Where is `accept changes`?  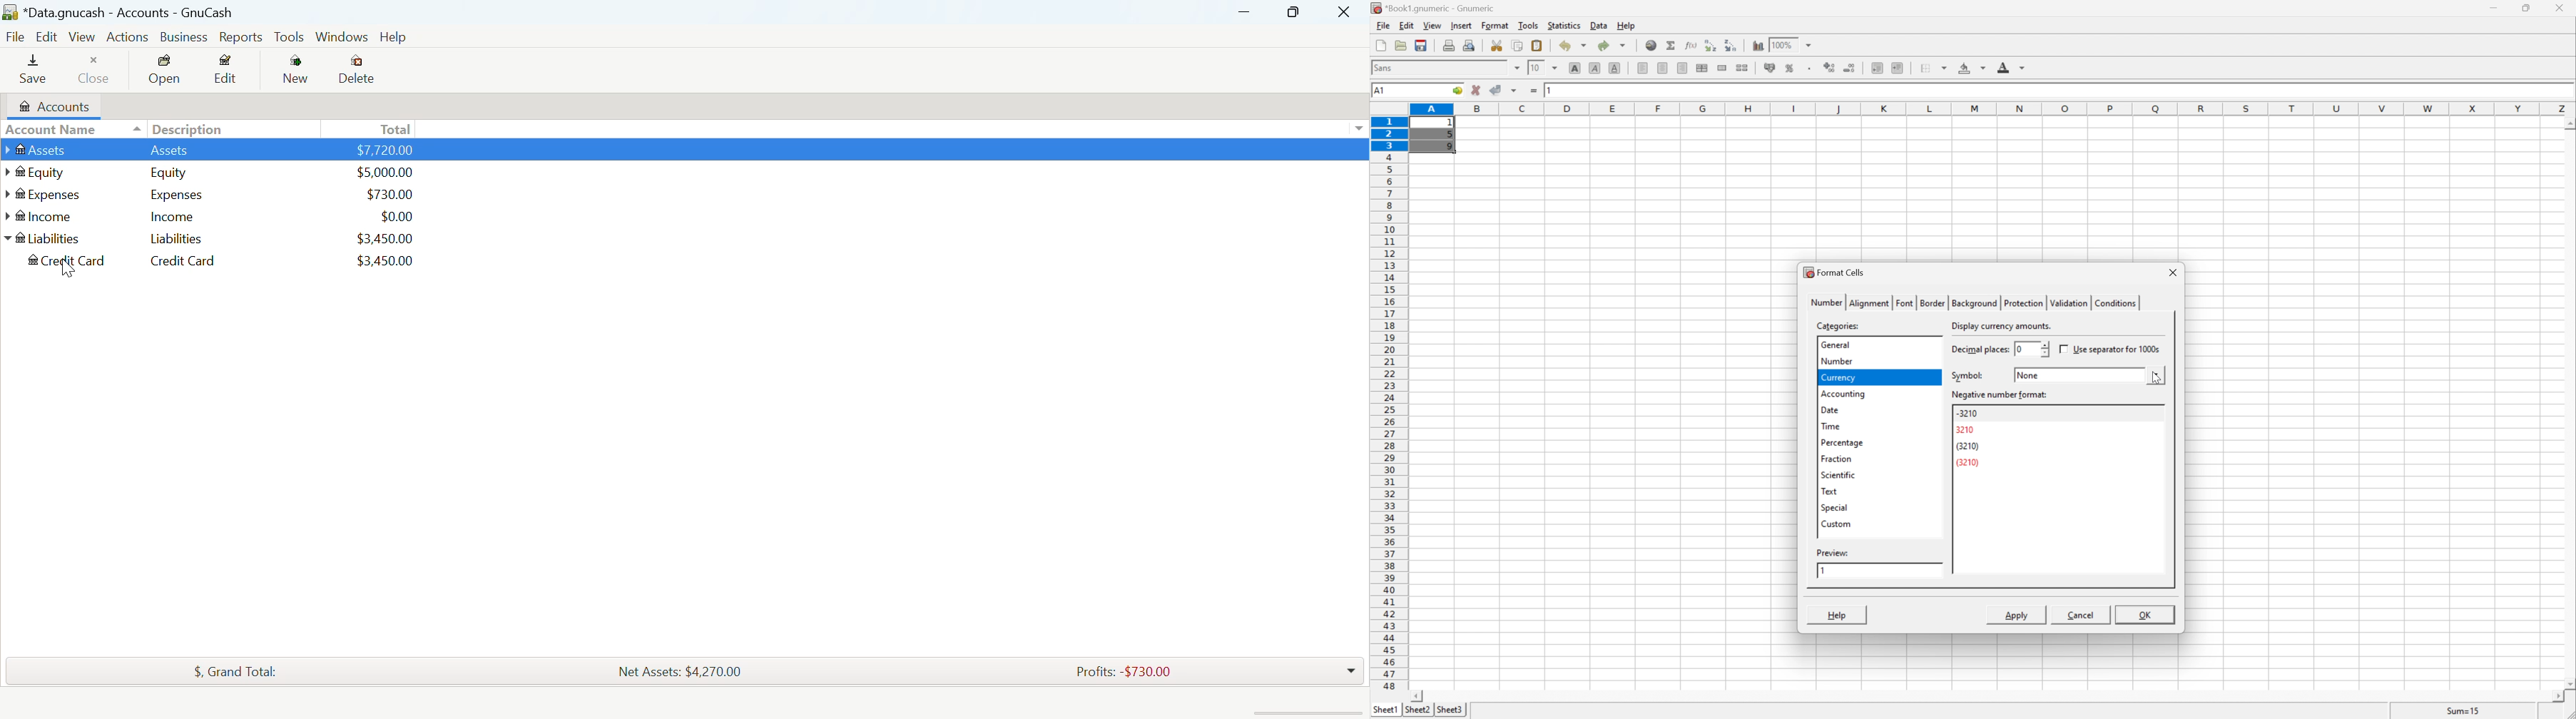
accept changes is located at coordinates (1496, 89).